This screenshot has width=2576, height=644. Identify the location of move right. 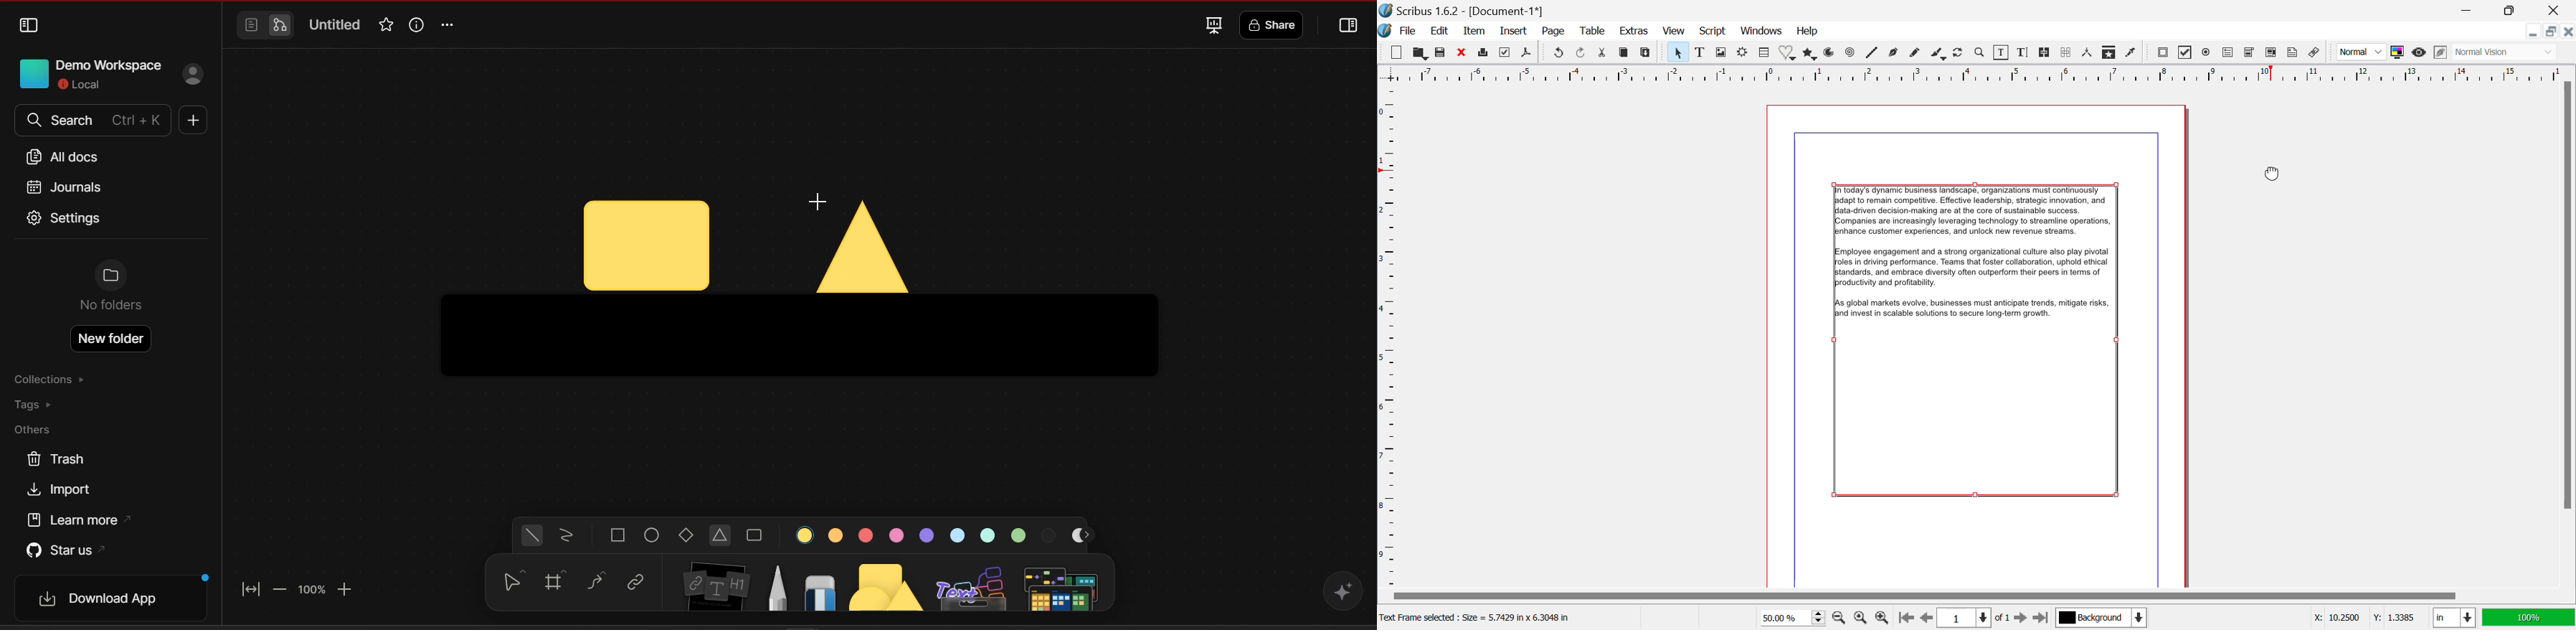
(1089, 535).